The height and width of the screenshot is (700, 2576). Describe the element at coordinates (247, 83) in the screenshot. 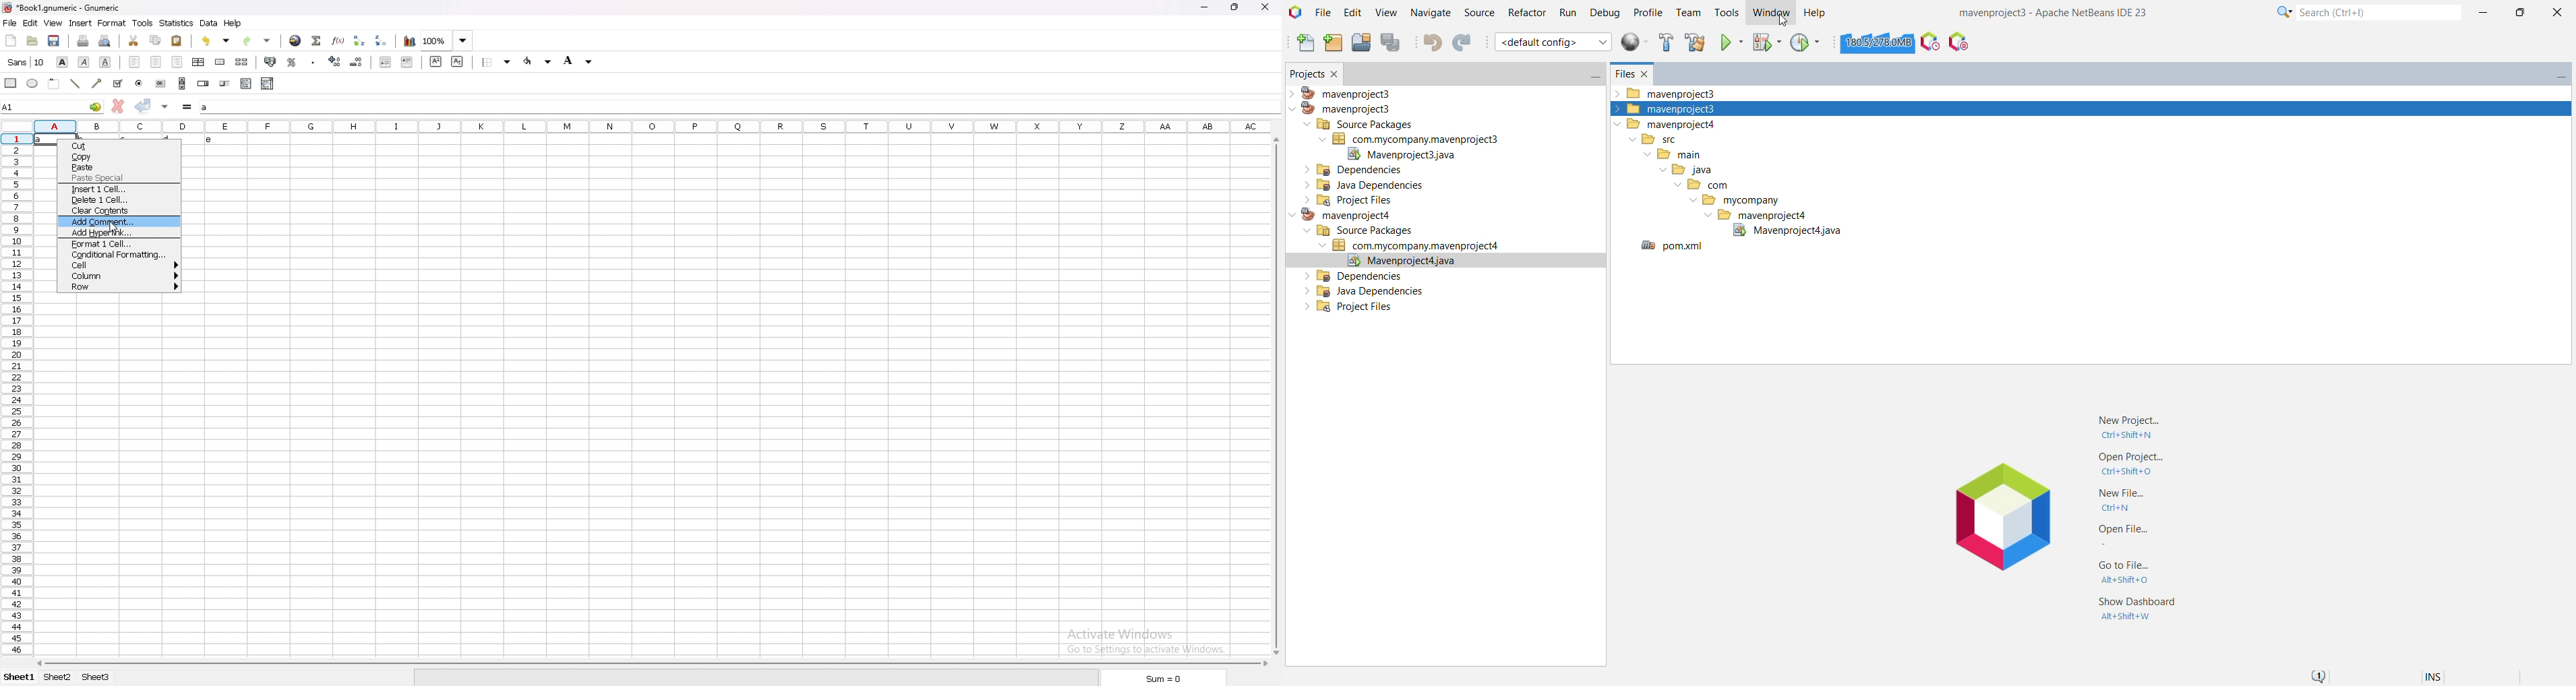

I see `list` at that location.